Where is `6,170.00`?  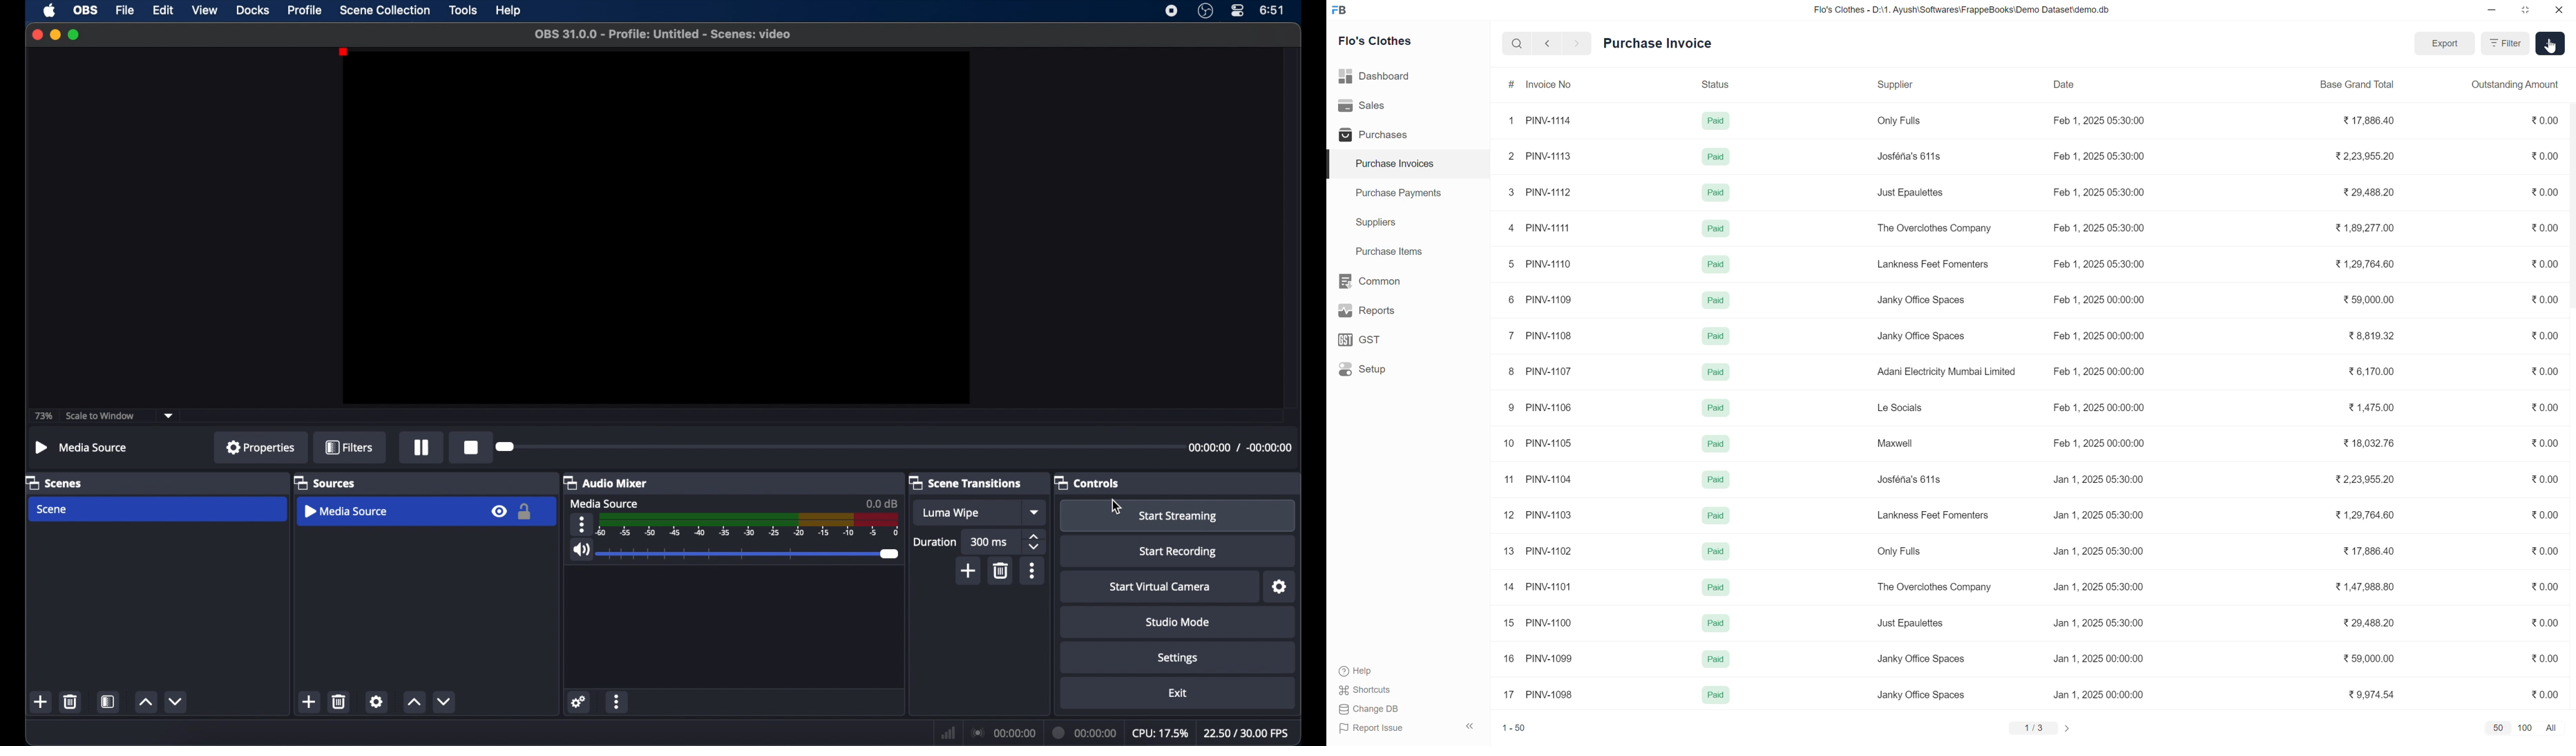 6,170.00 is located at coordinates (2371, 371).